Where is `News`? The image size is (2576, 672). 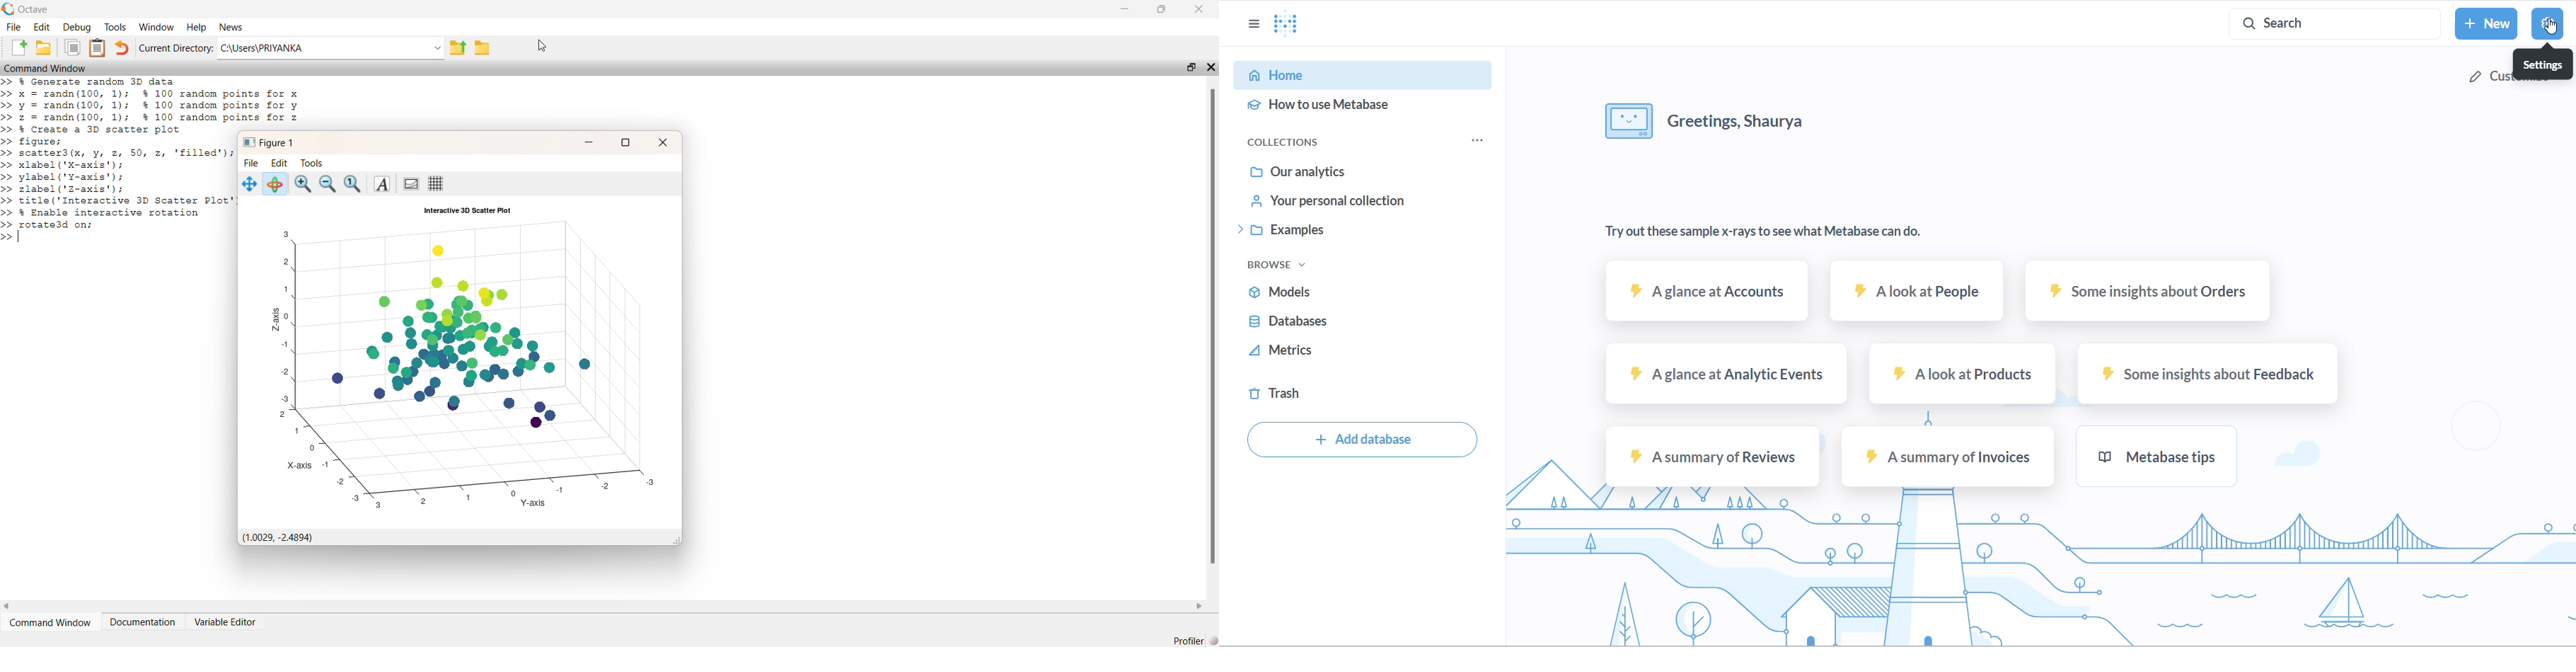
News is located at coordinates (232, 27).